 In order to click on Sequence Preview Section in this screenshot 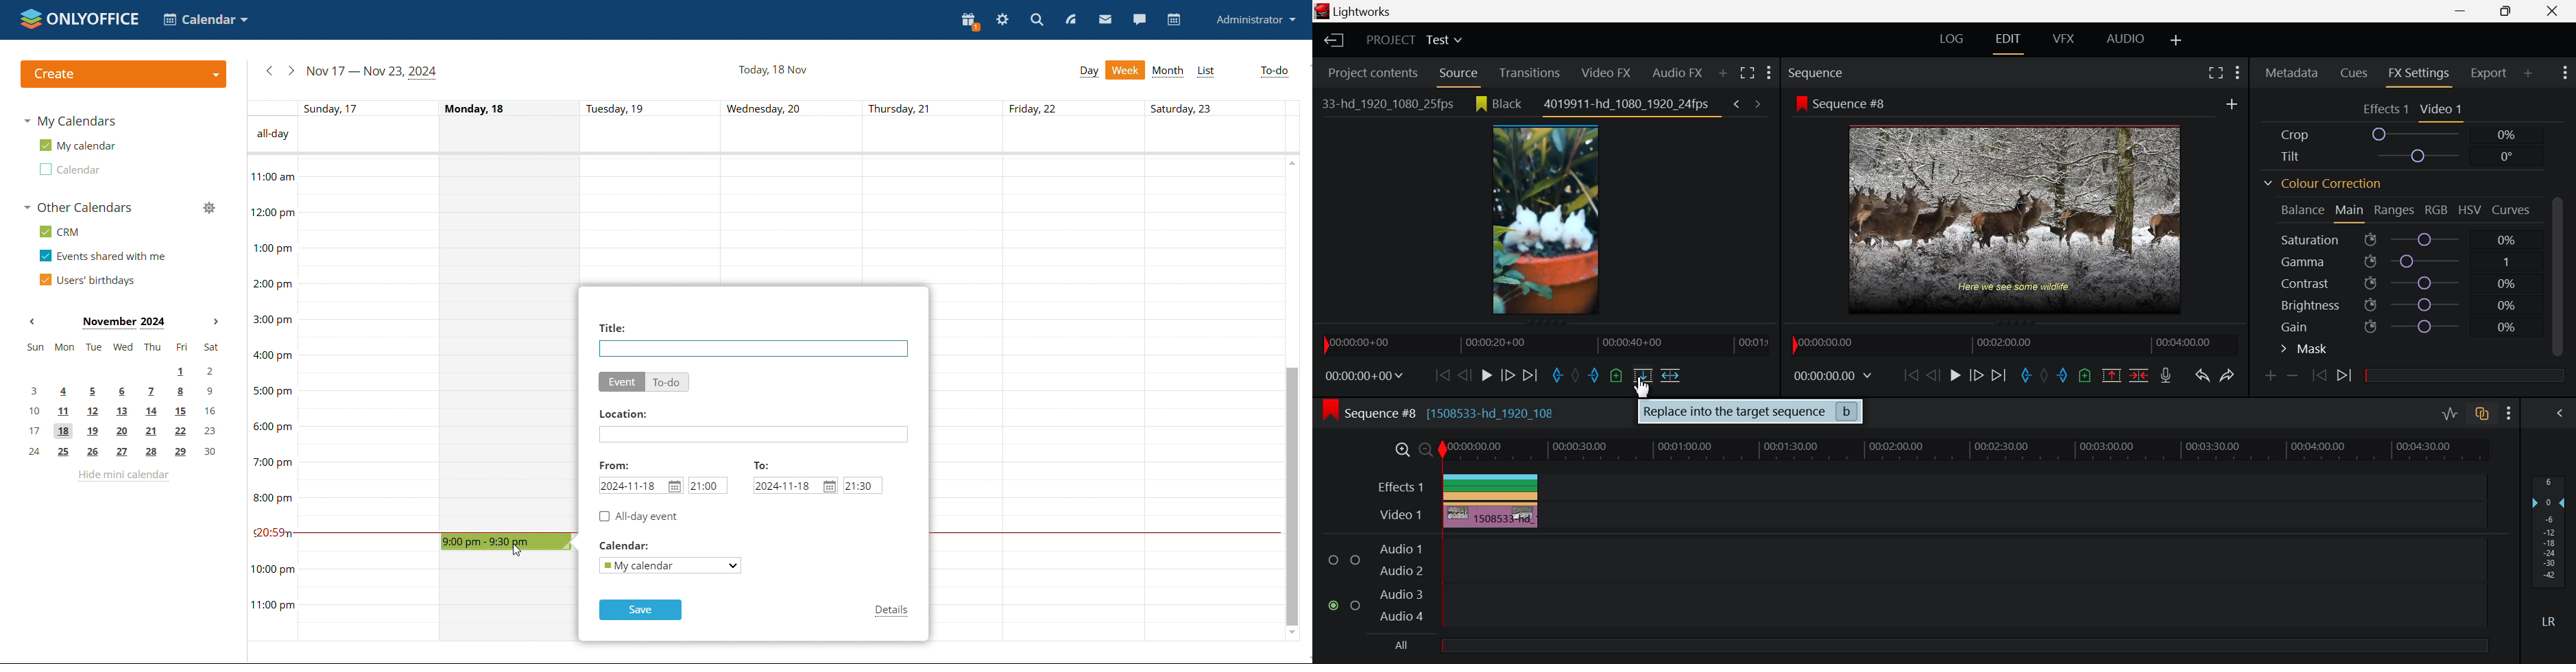, I will do `click(1850, 72)`.